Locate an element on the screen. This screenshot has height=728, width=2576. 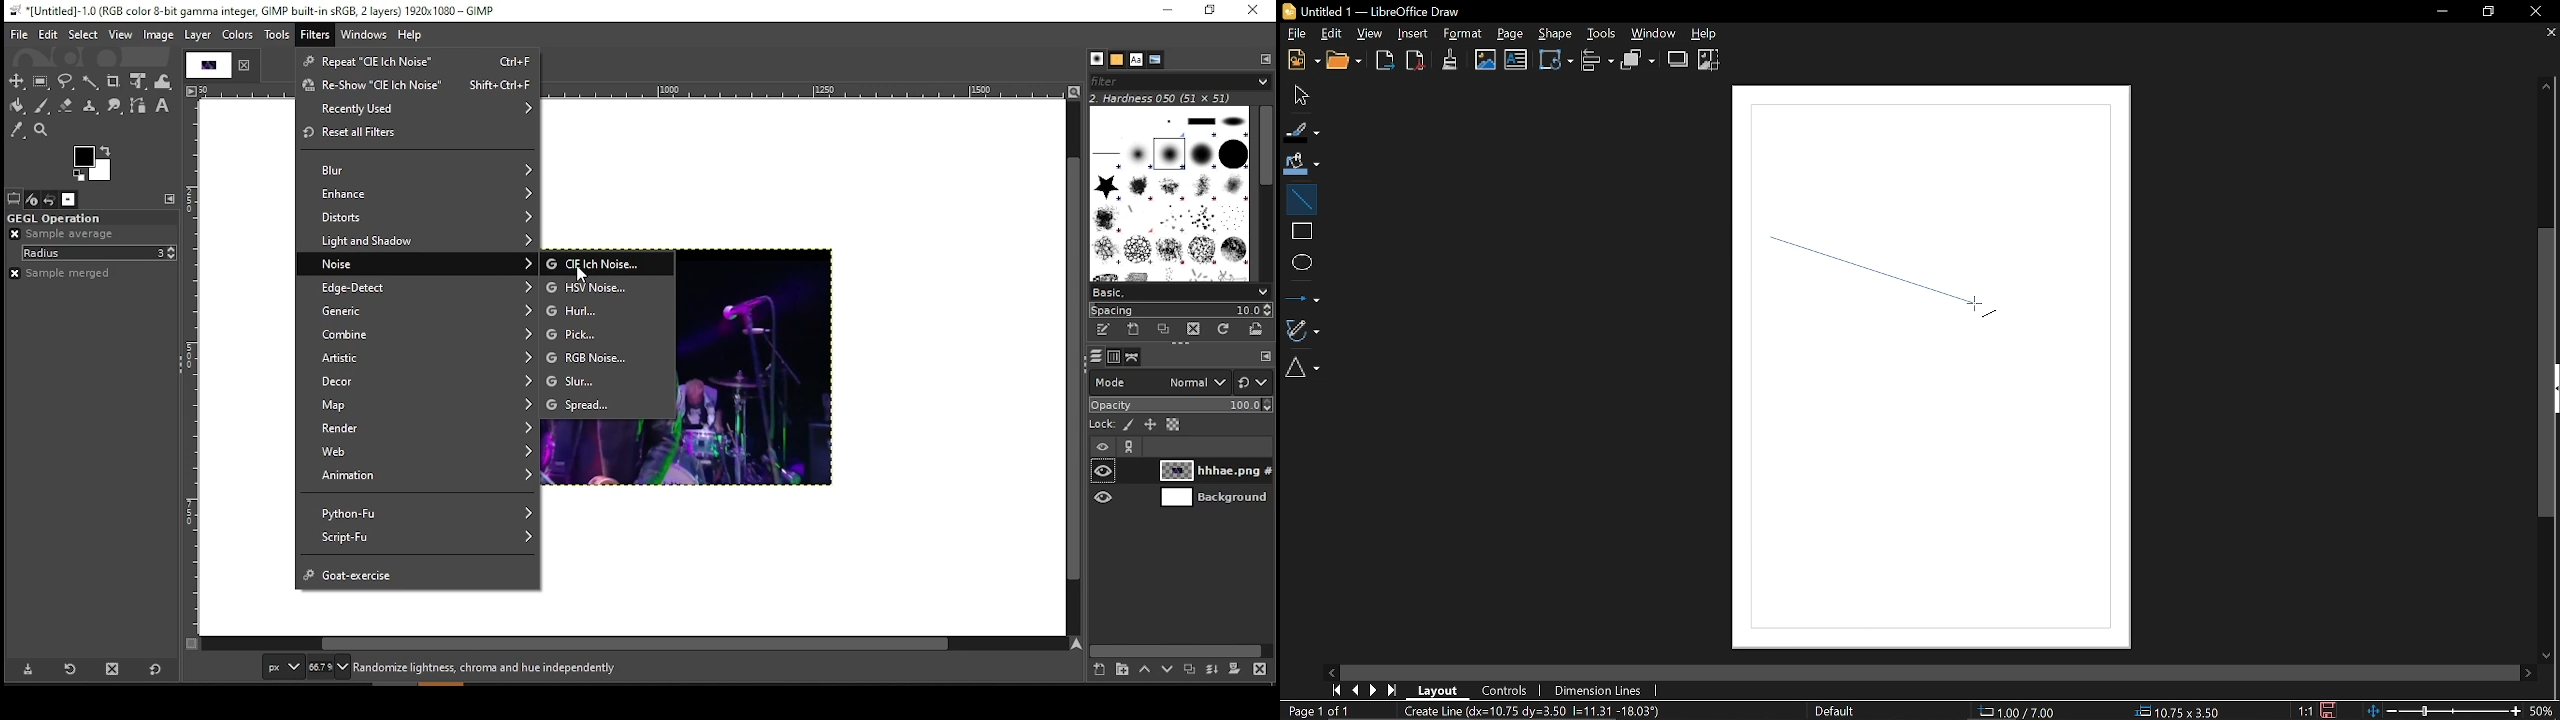
recently used is located at coordinates (418, 110).